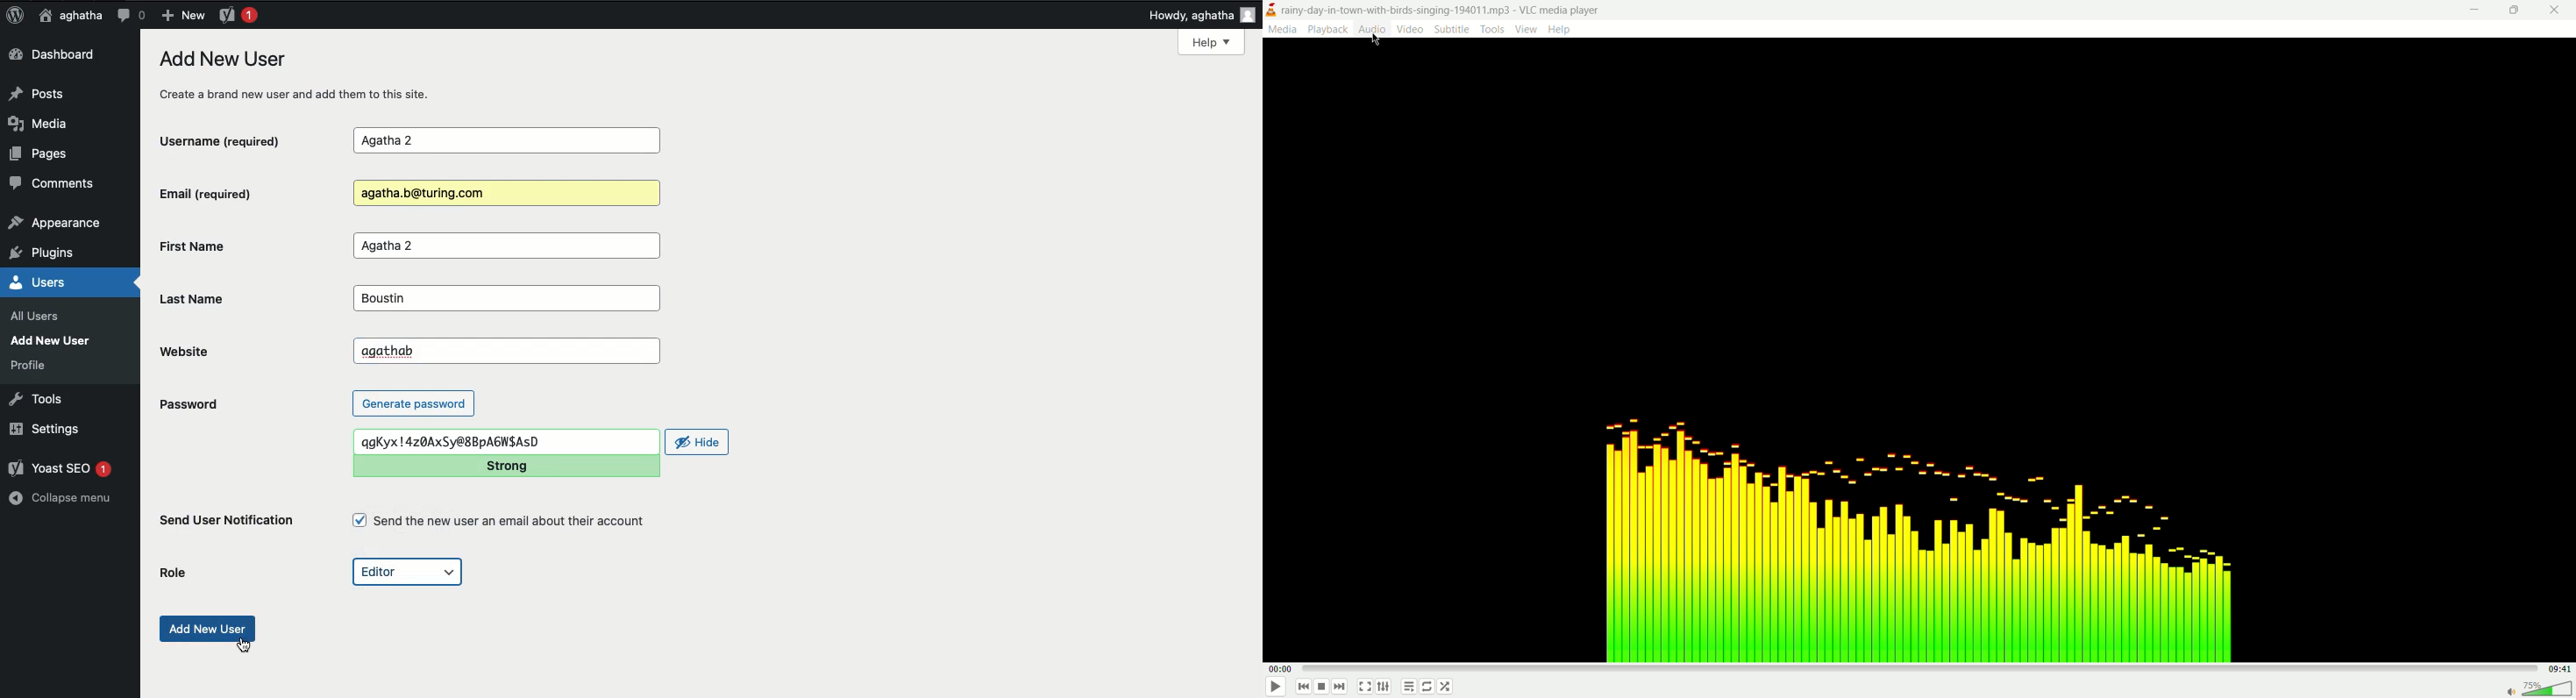 This screenshot has height=700, width=2576. What do you see at coordinates (15, 16) in the screenshot?
I see `Logo` at bounding box center [15, 16].